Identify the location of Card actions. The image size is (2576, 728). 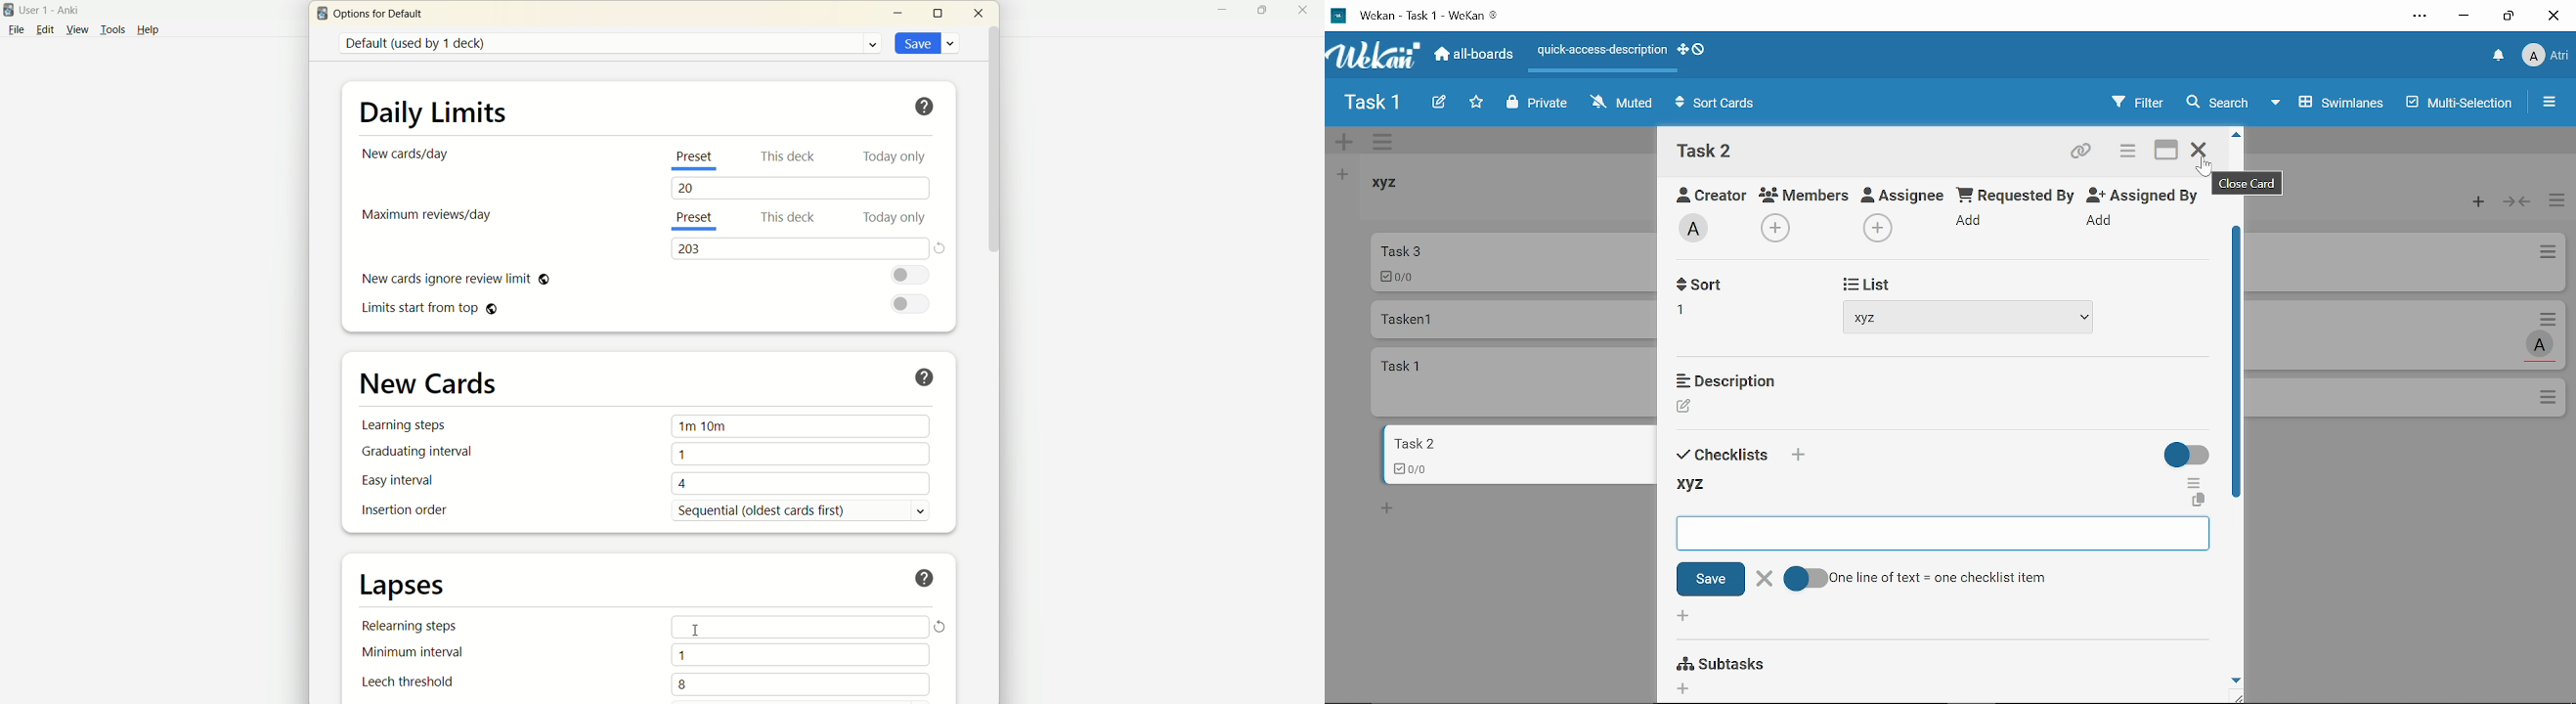
(2124, 154).